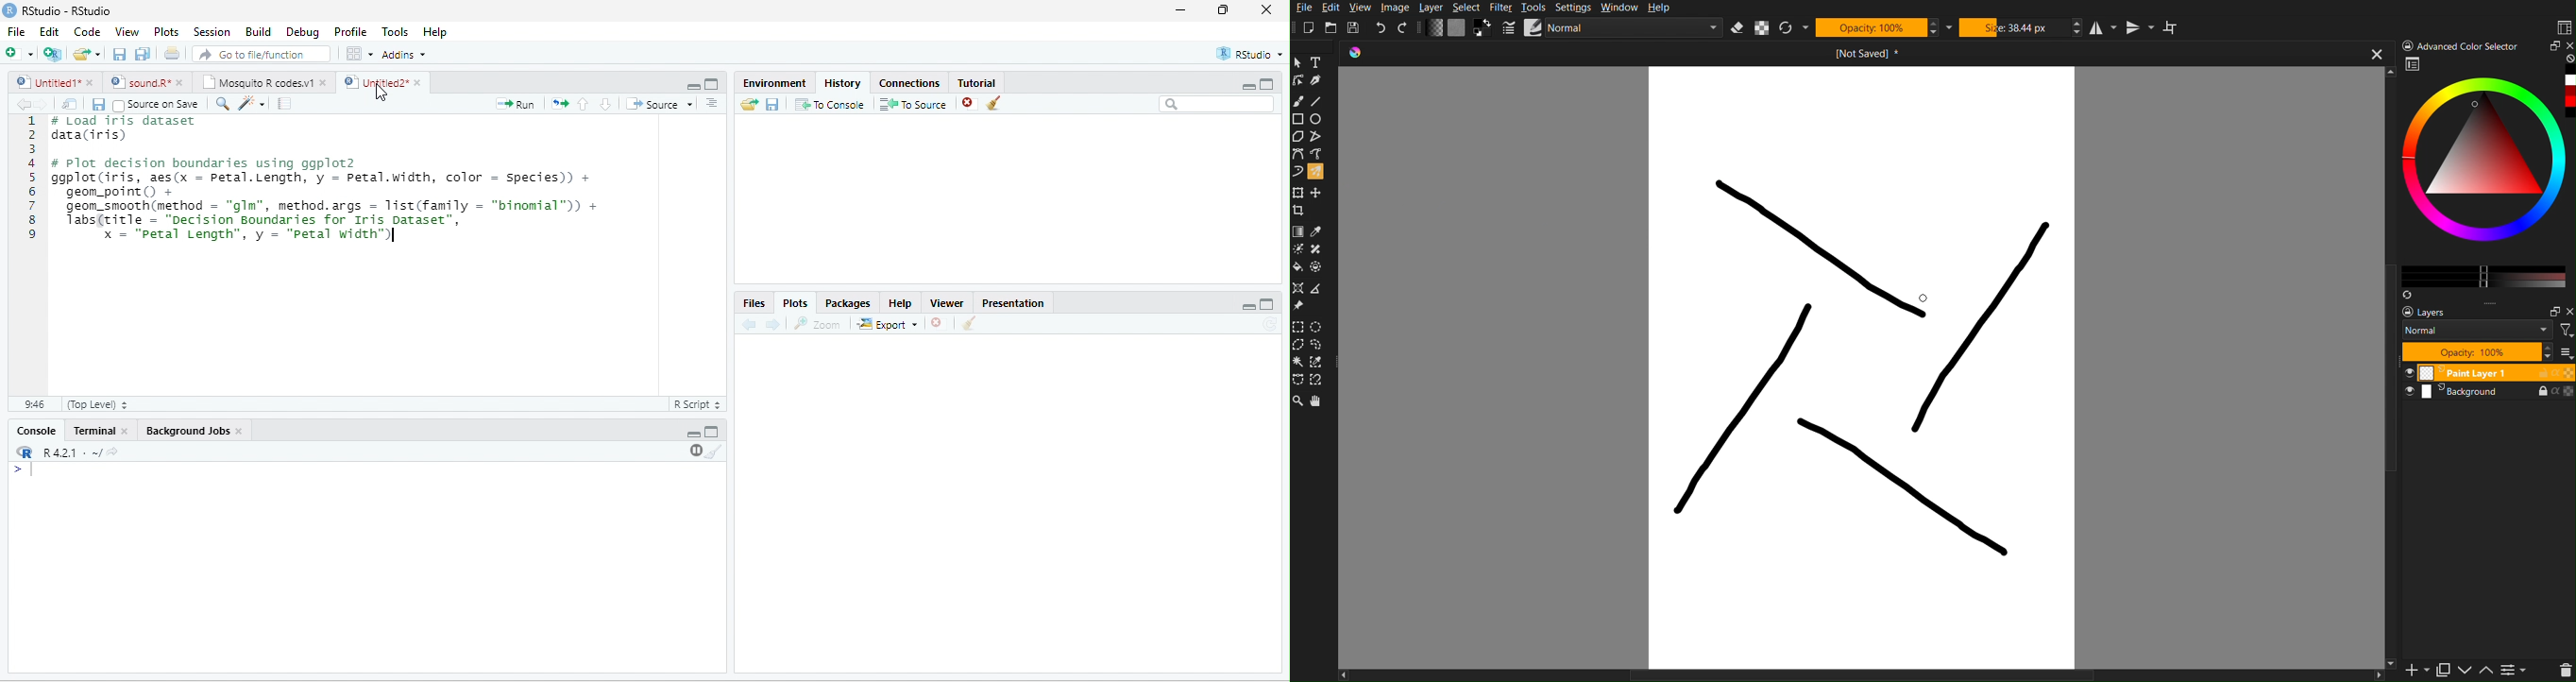 Image resolution: width=2576 pixels, height=700 pixels. Describe the element at coordinates (1332, 26) in the screenshot. I see `Open` at that location.